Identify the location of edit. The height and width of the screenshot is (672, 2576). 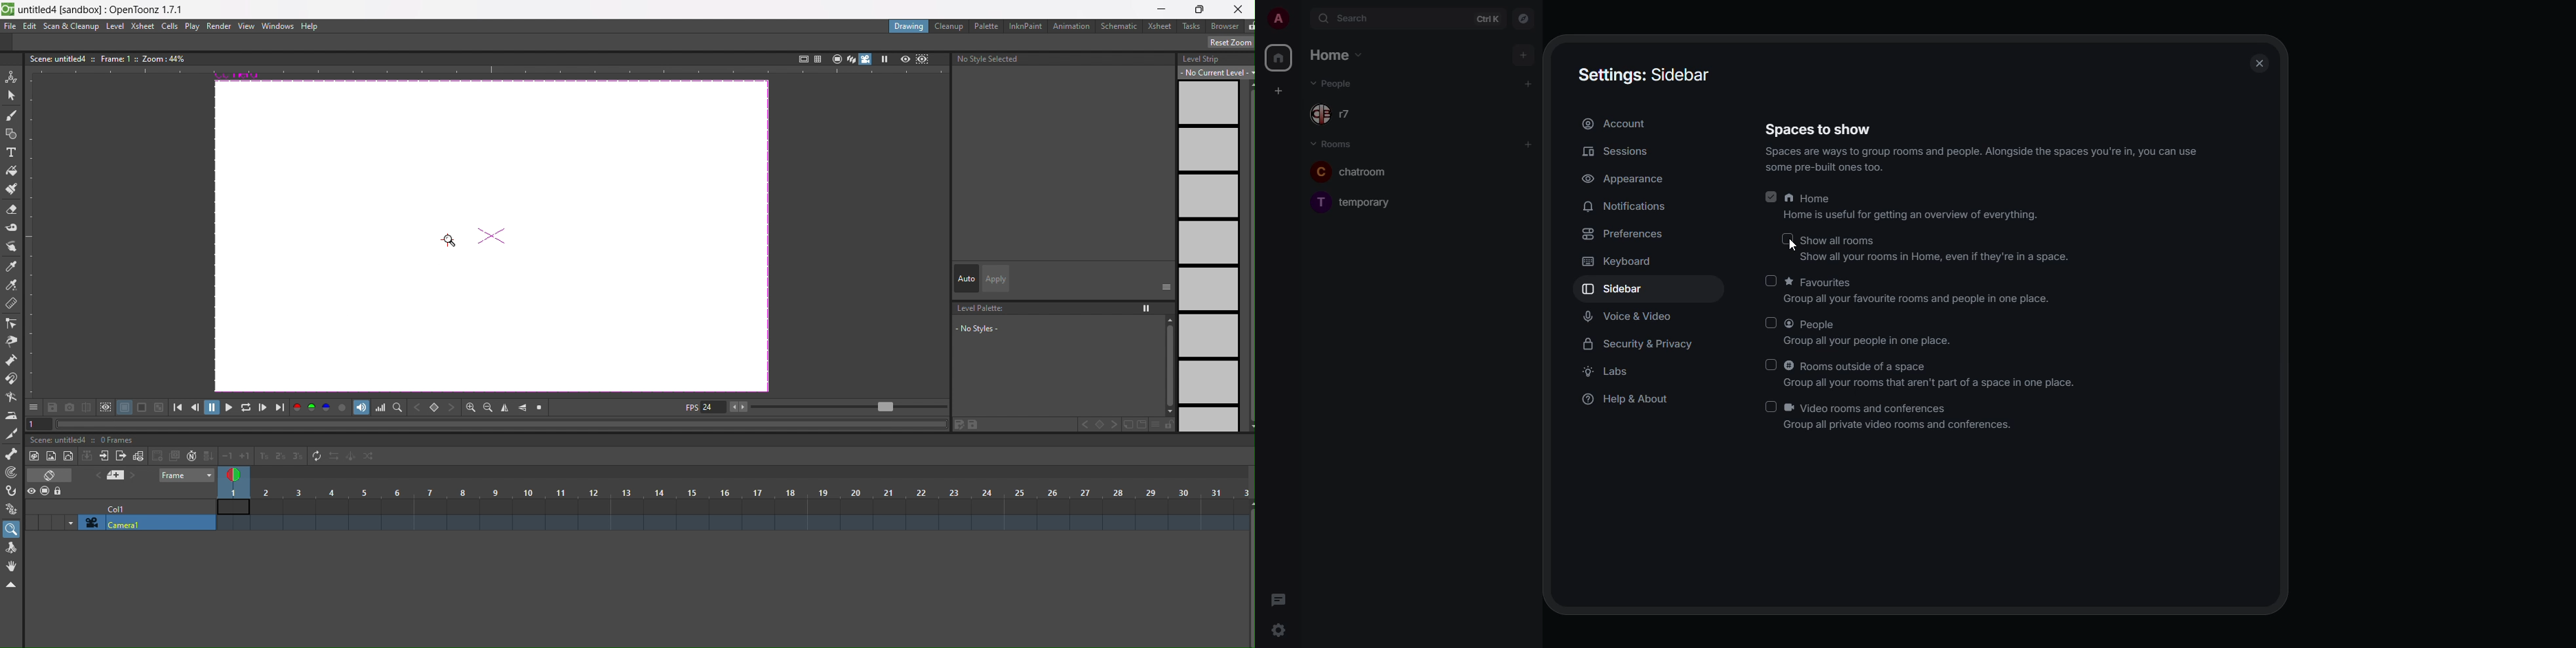
(30, 26).